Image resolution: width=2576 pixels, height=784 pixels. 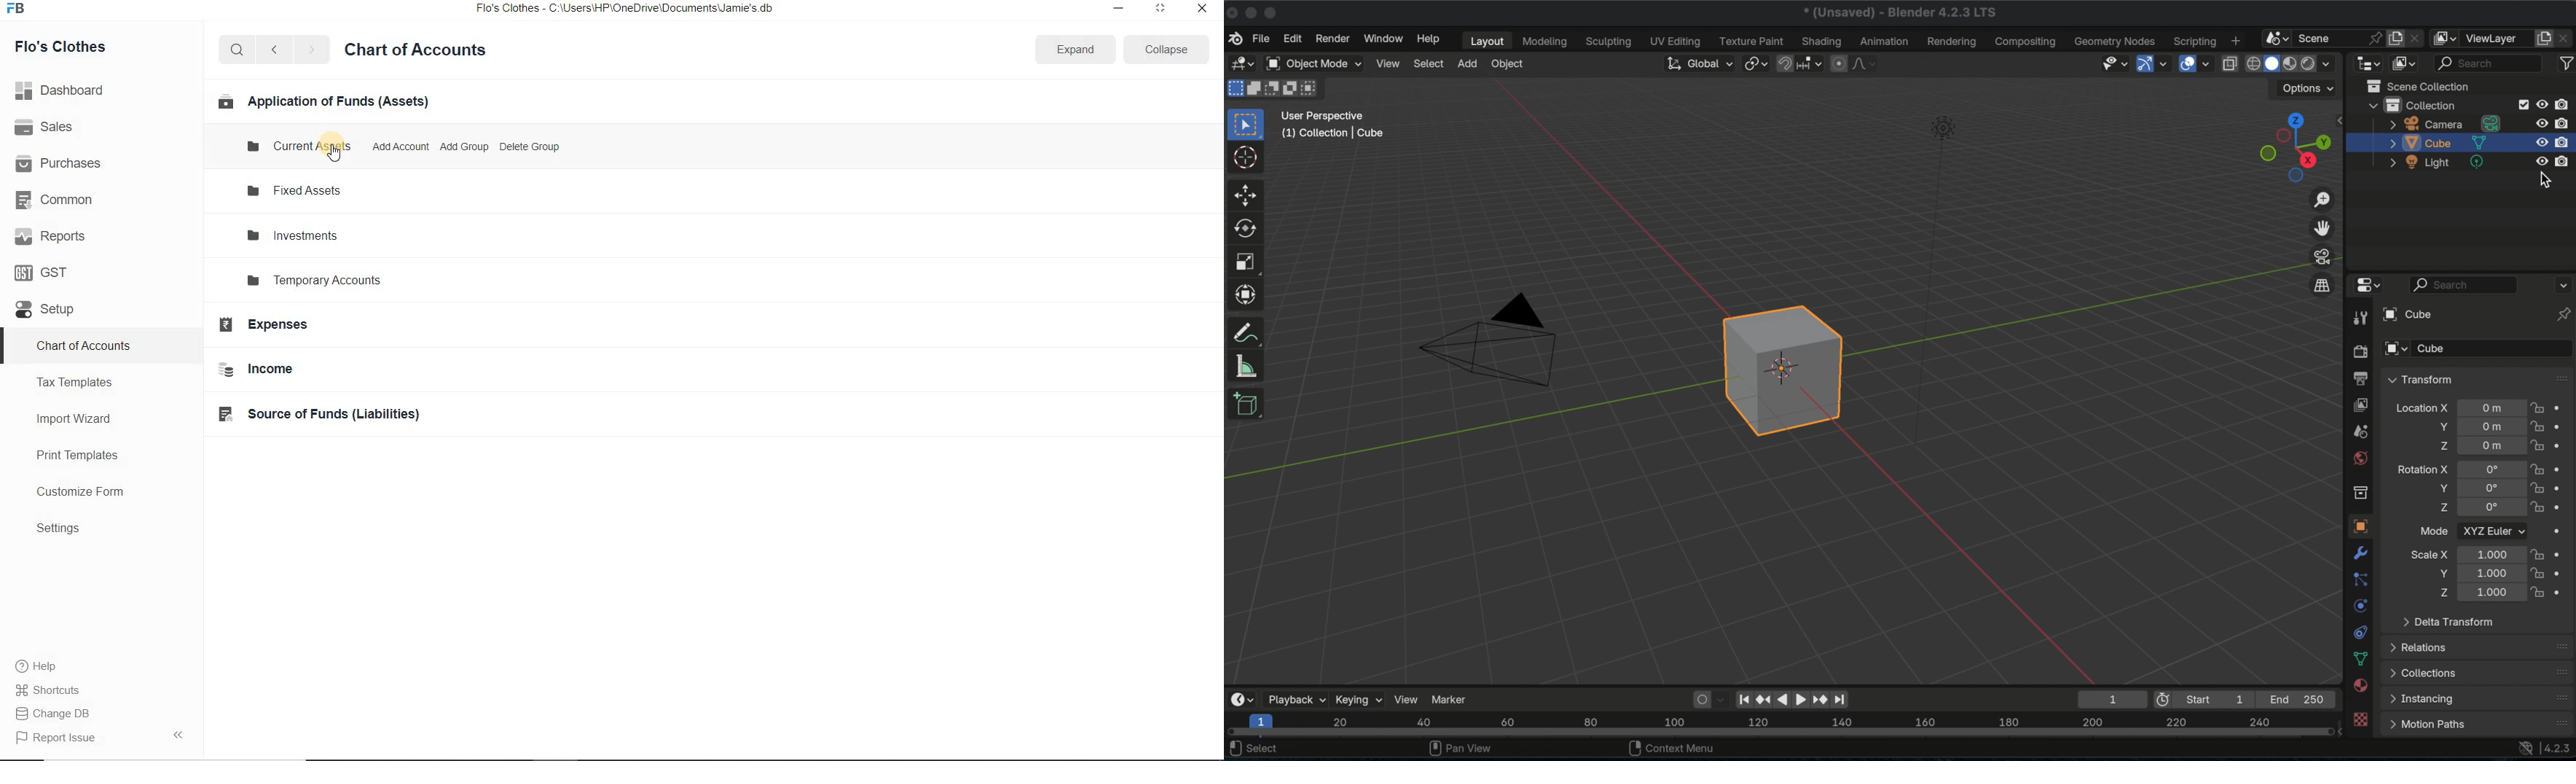 What do you see at coordinates (2563, 405) in the screenshot?
I see `animate property` at bounding box center [2563, 405].